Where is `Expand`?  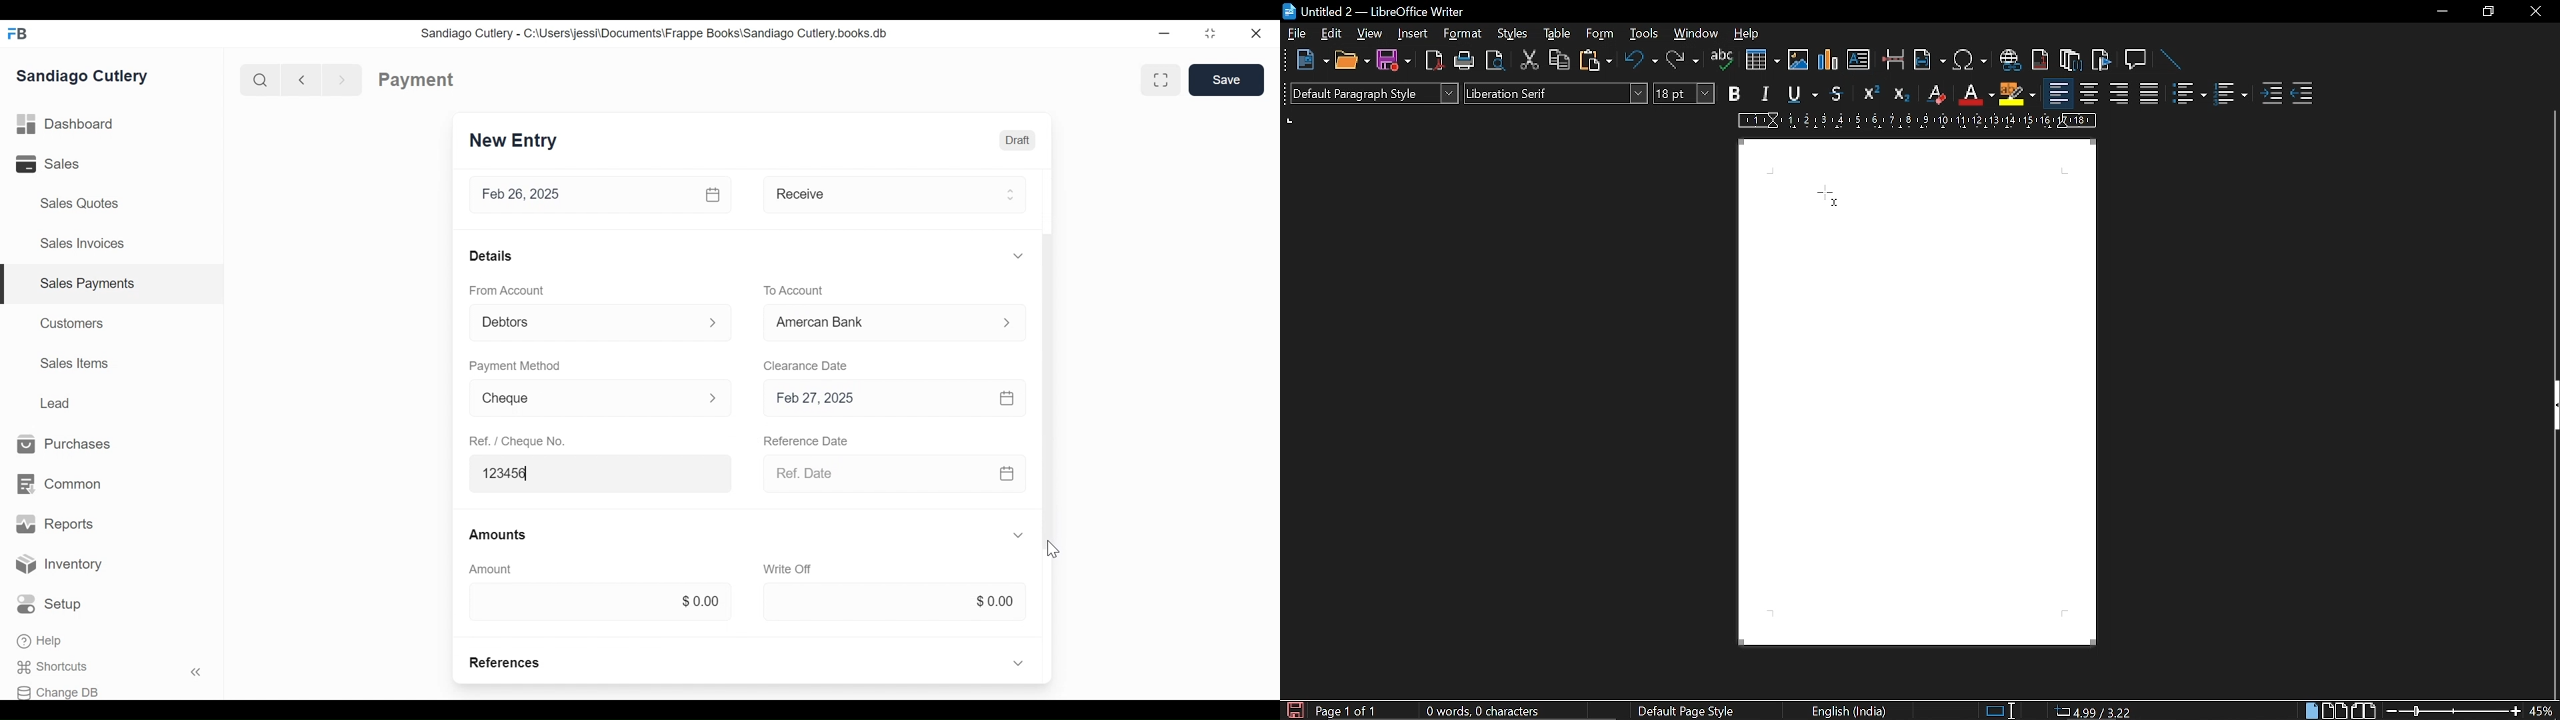 Expand is located at coordinates (1006, 322).